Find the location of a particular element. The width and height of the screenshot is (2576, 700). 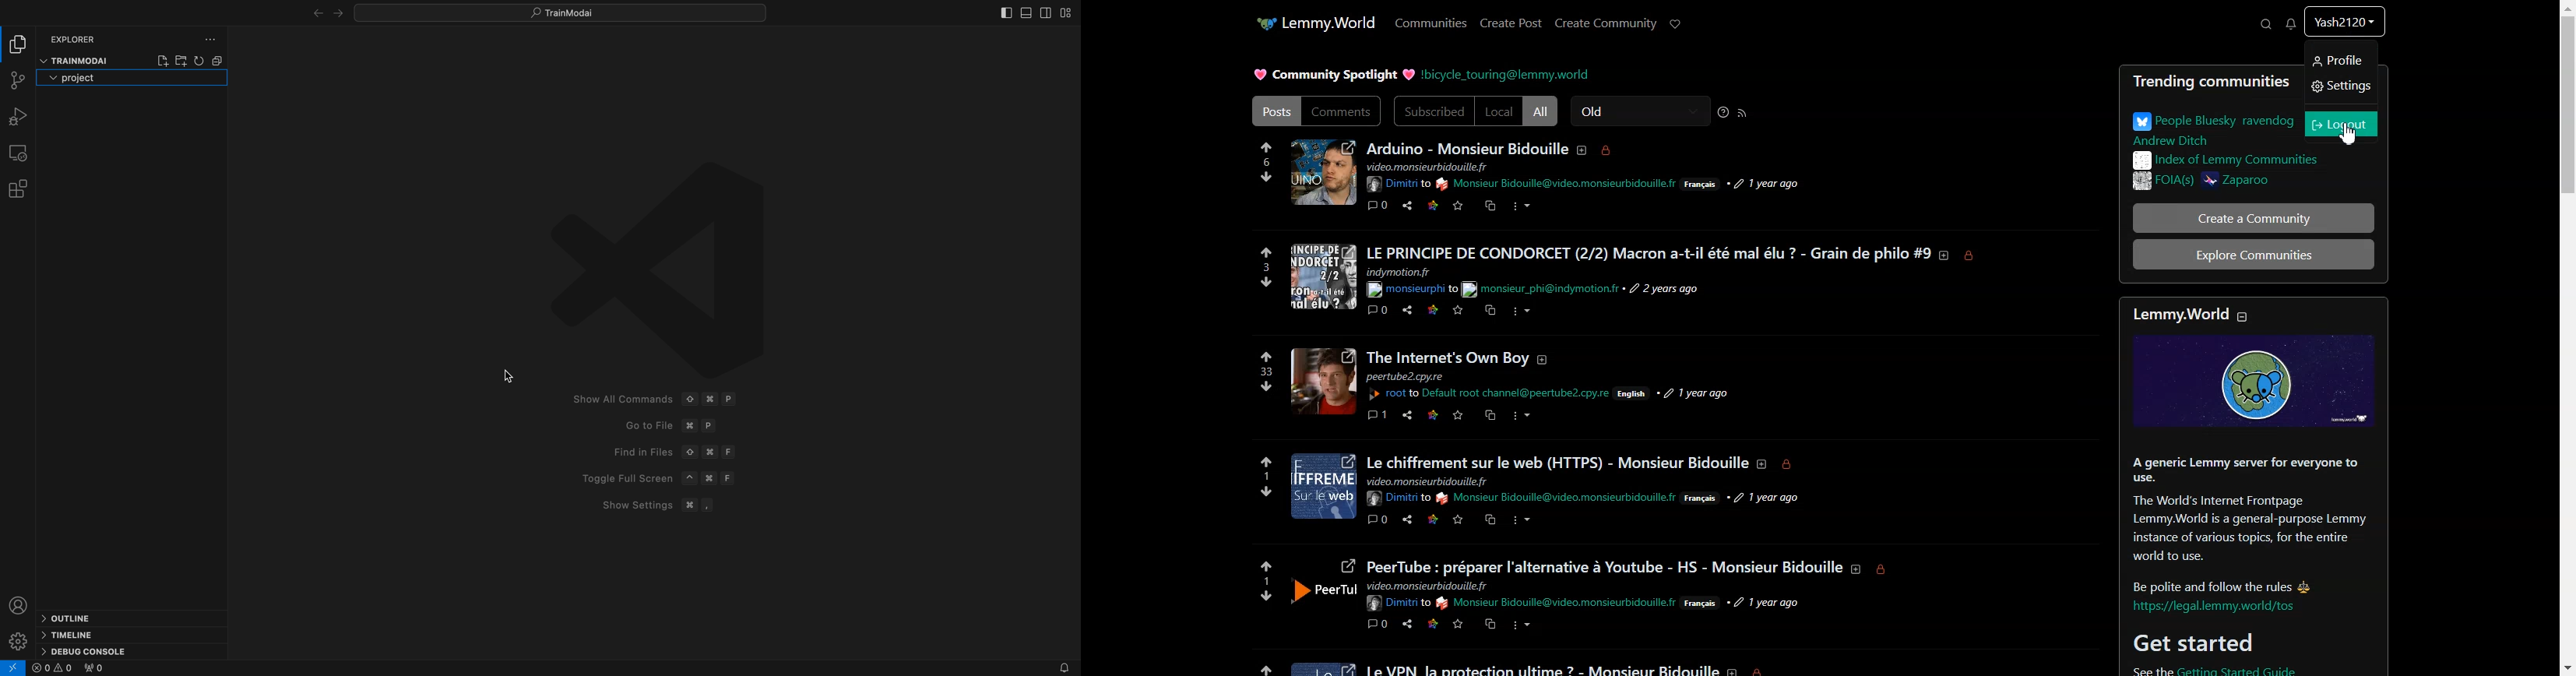

Icon is located at coordinates (655, 254).